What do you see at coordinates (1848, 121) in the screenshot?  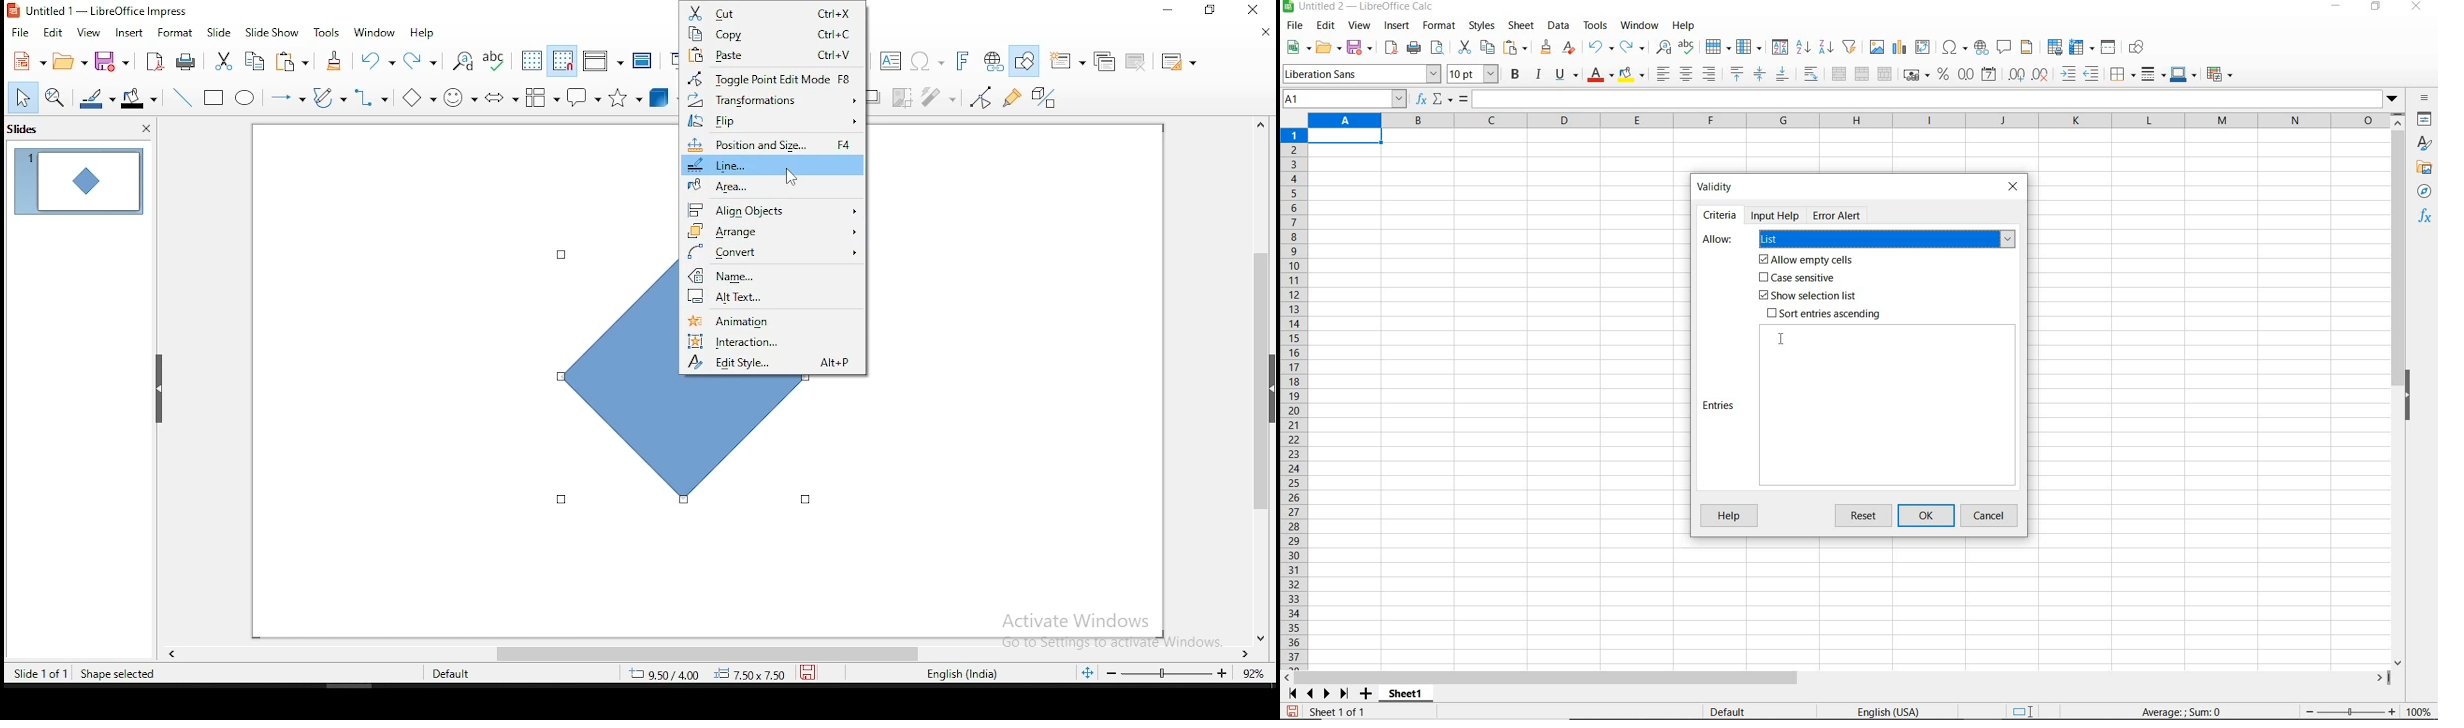 I see `columns` at bounding box center [1848, 121].